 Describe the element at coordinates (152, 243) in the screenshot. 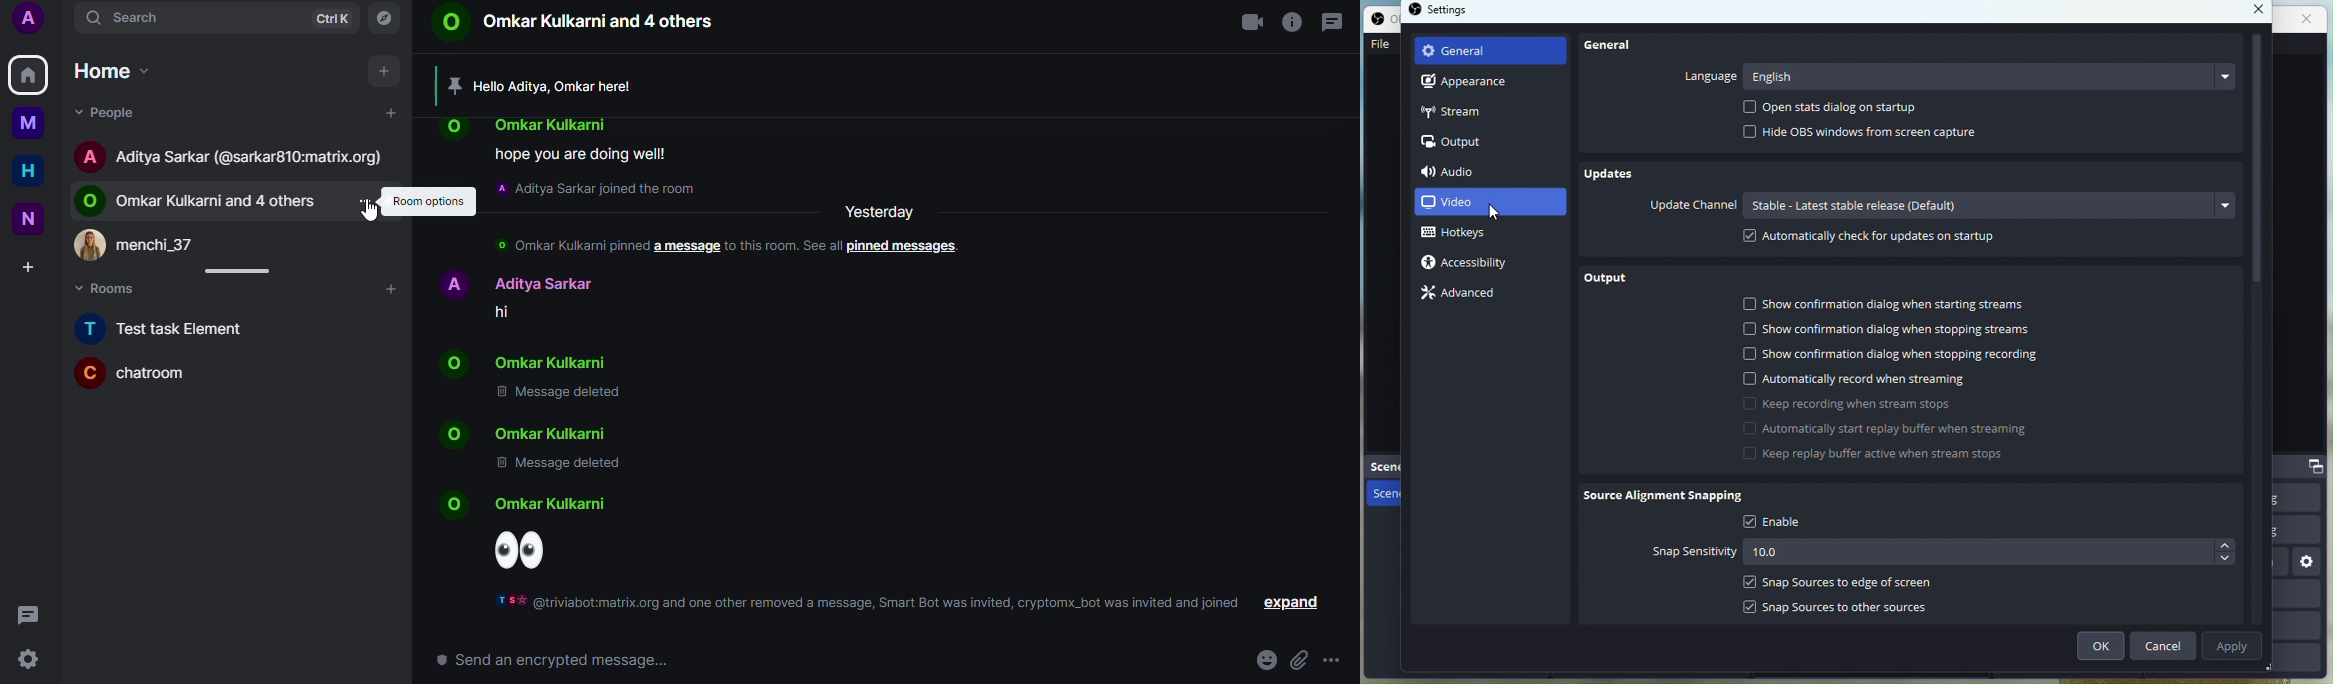

I see `contact` at that location.